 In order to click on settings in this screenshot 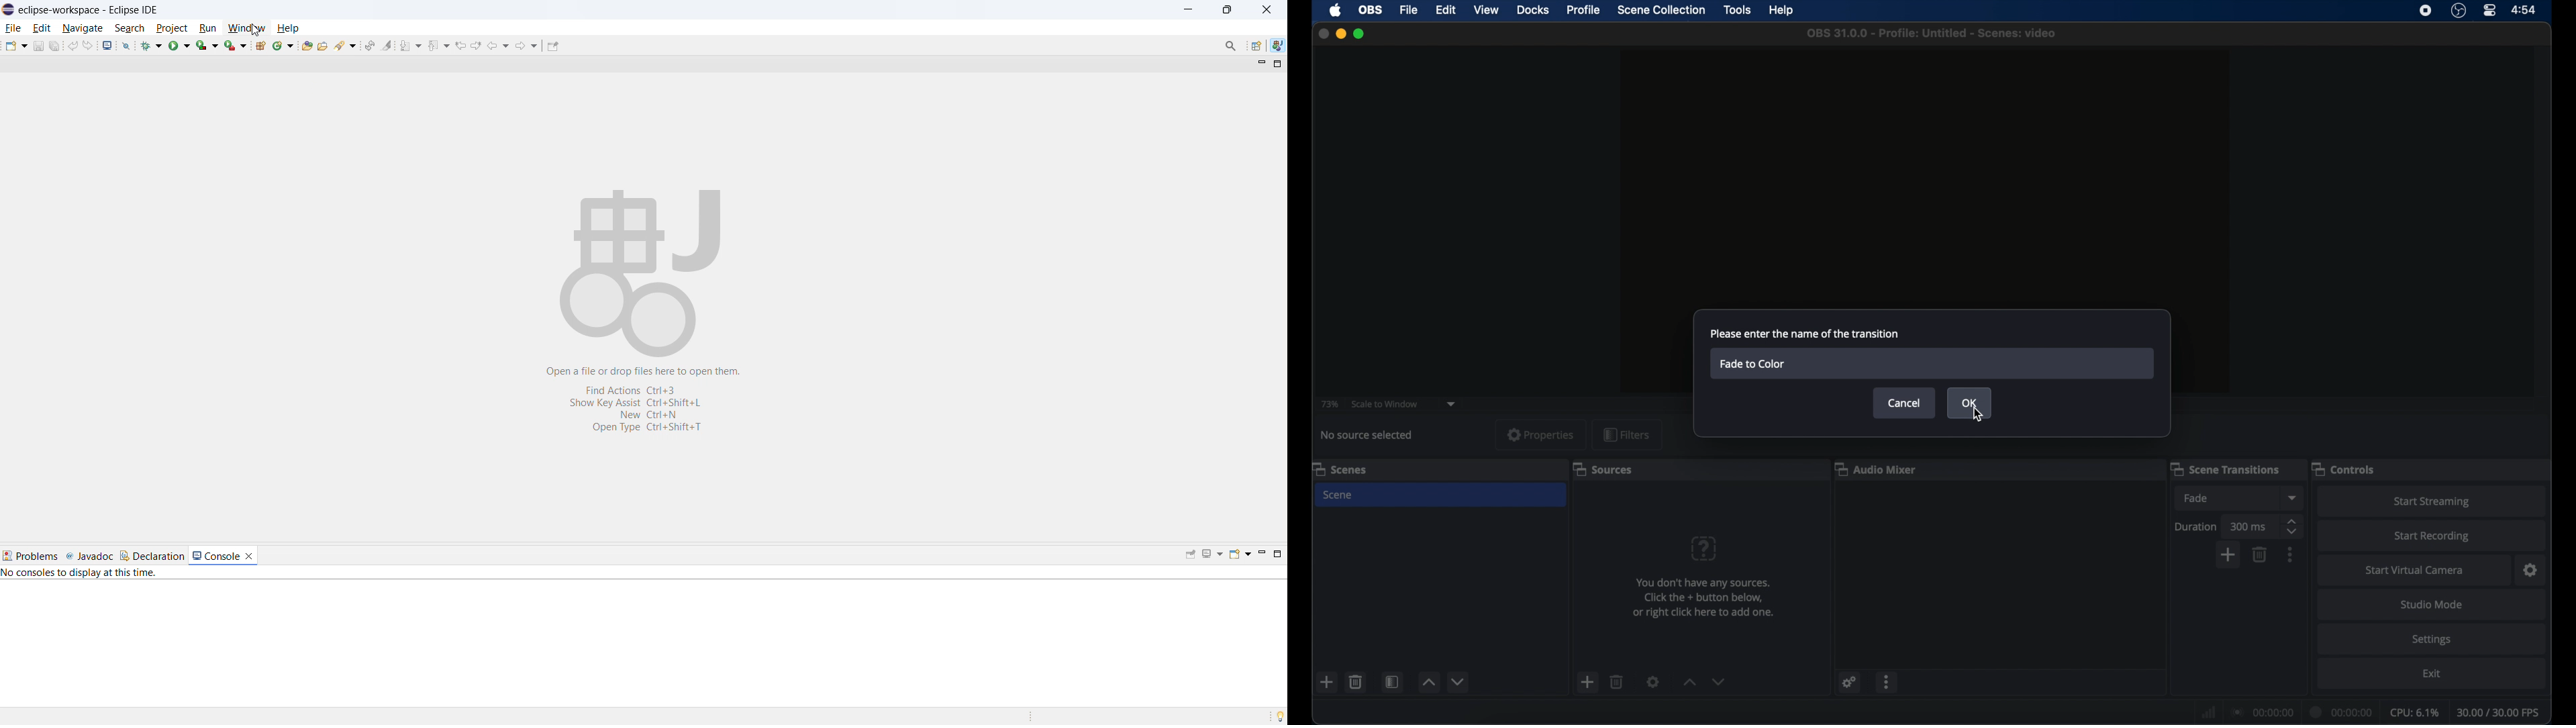, I will do `click(2432, 639)`.